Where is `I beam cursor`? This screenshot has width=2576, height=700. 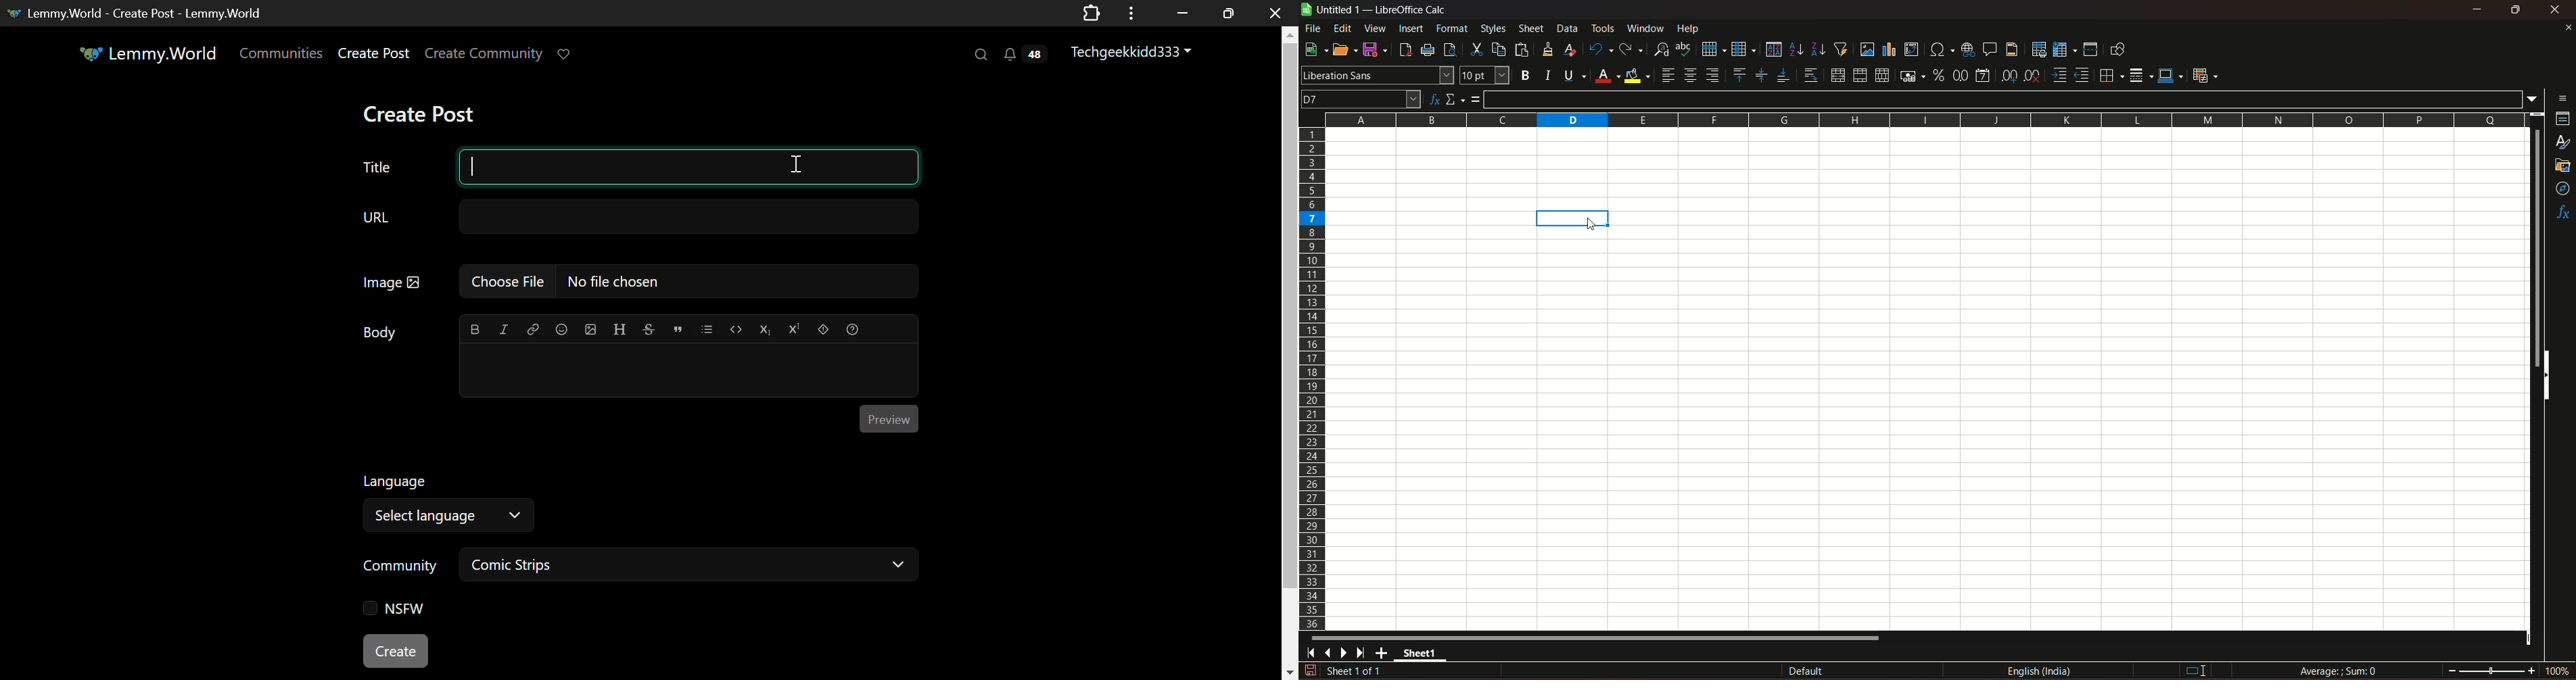 I beam cursor is located at coordinates (2197, 671).